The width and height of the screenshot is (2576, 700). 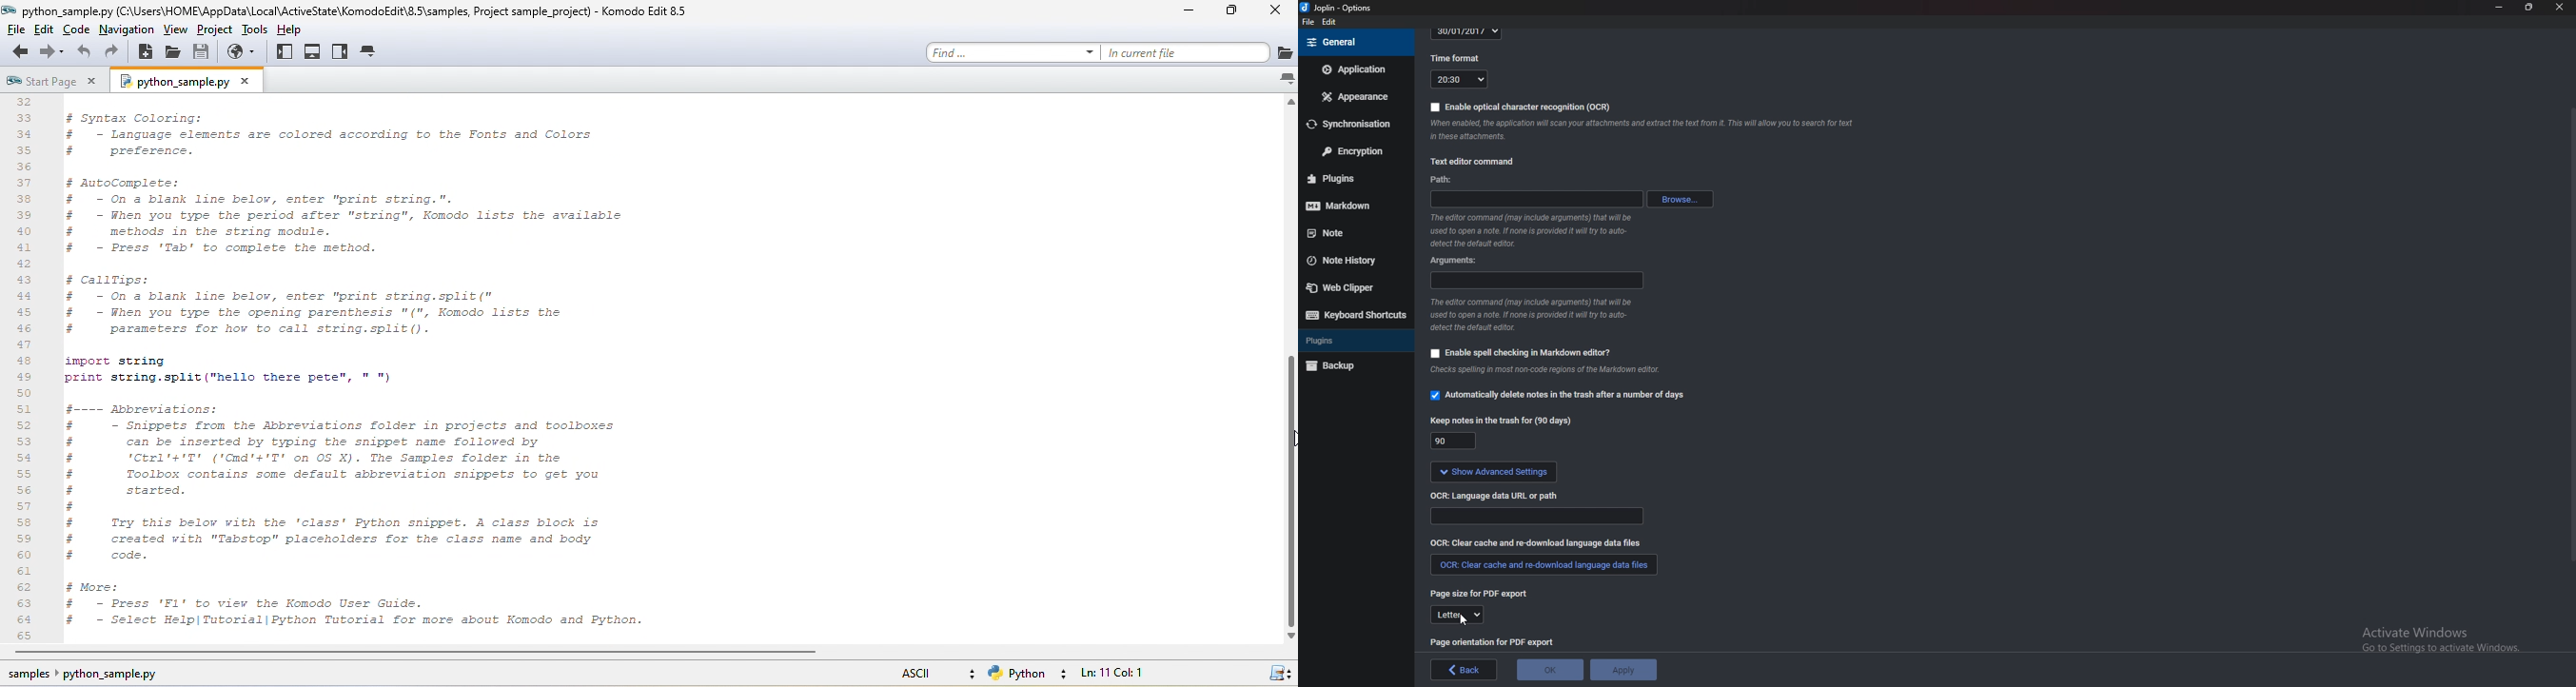 I want to click on Letter, so click(x=1457, y=616).